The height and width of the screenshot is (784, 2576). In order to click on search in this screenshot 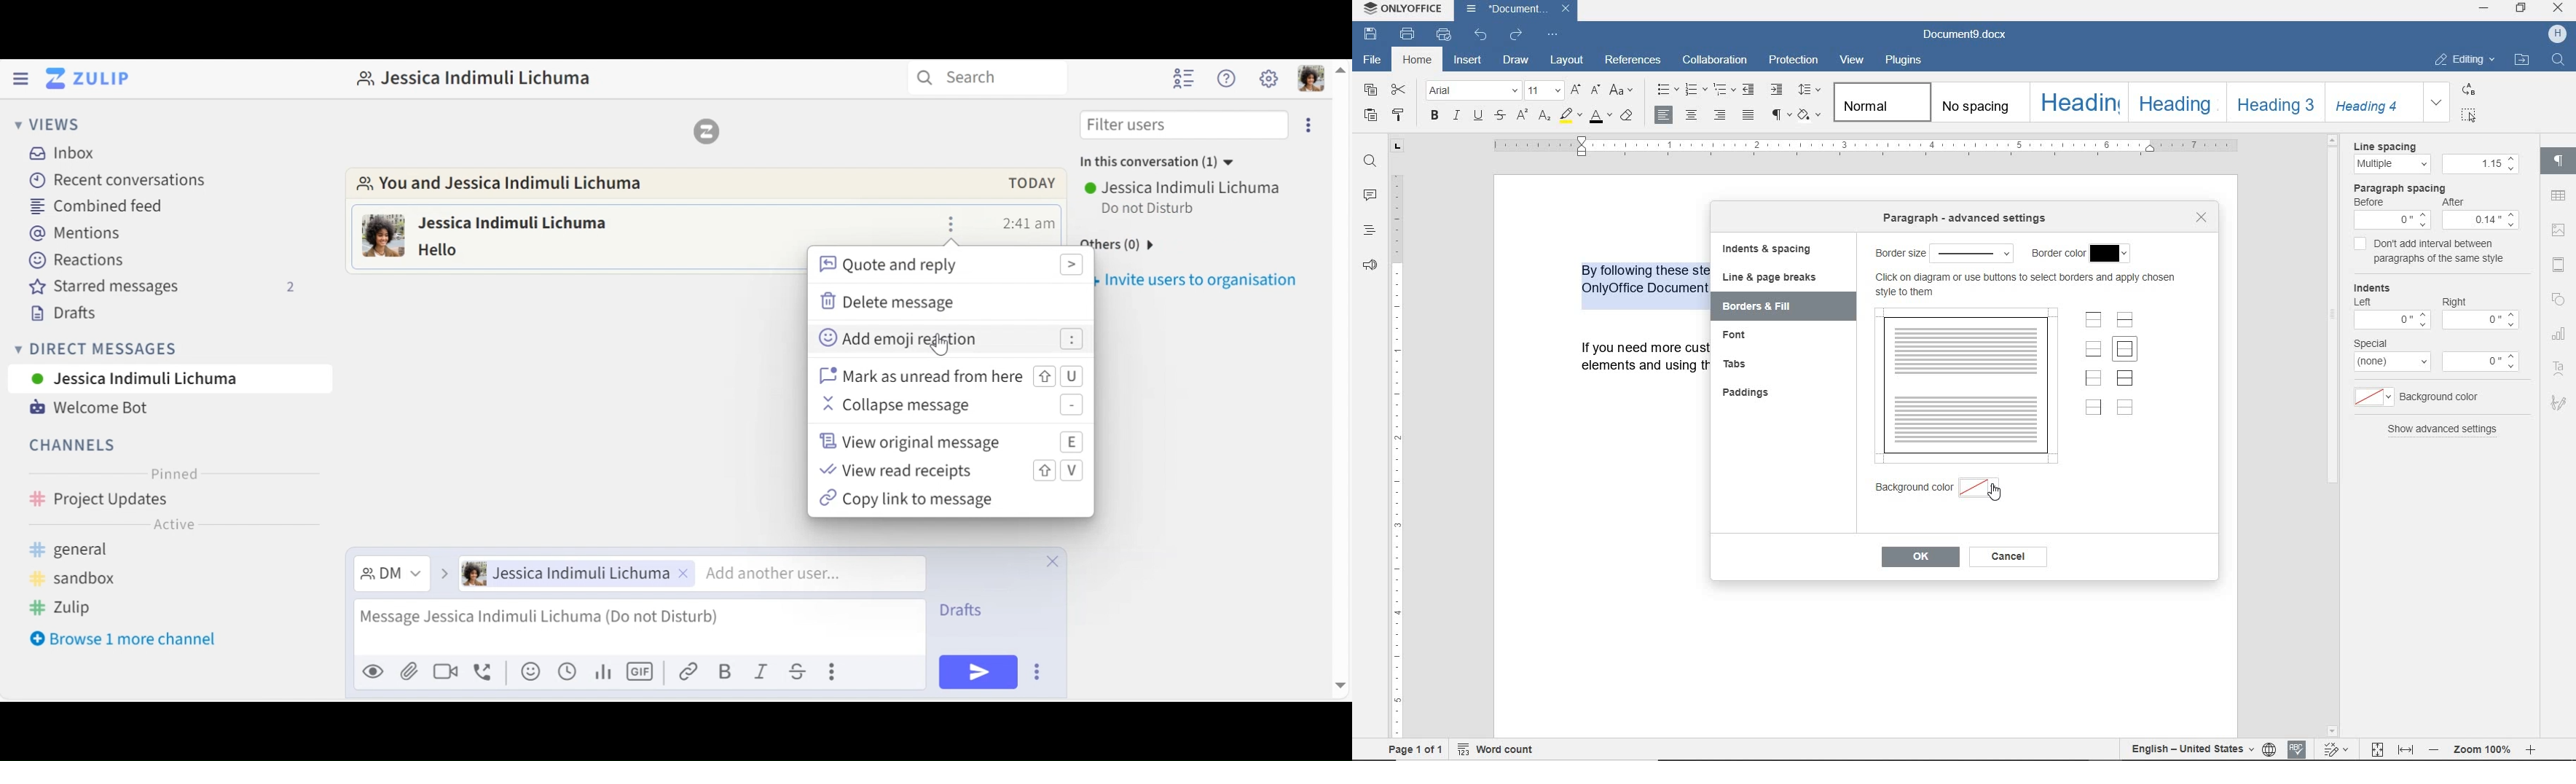, I will do `click(985, 78)`.